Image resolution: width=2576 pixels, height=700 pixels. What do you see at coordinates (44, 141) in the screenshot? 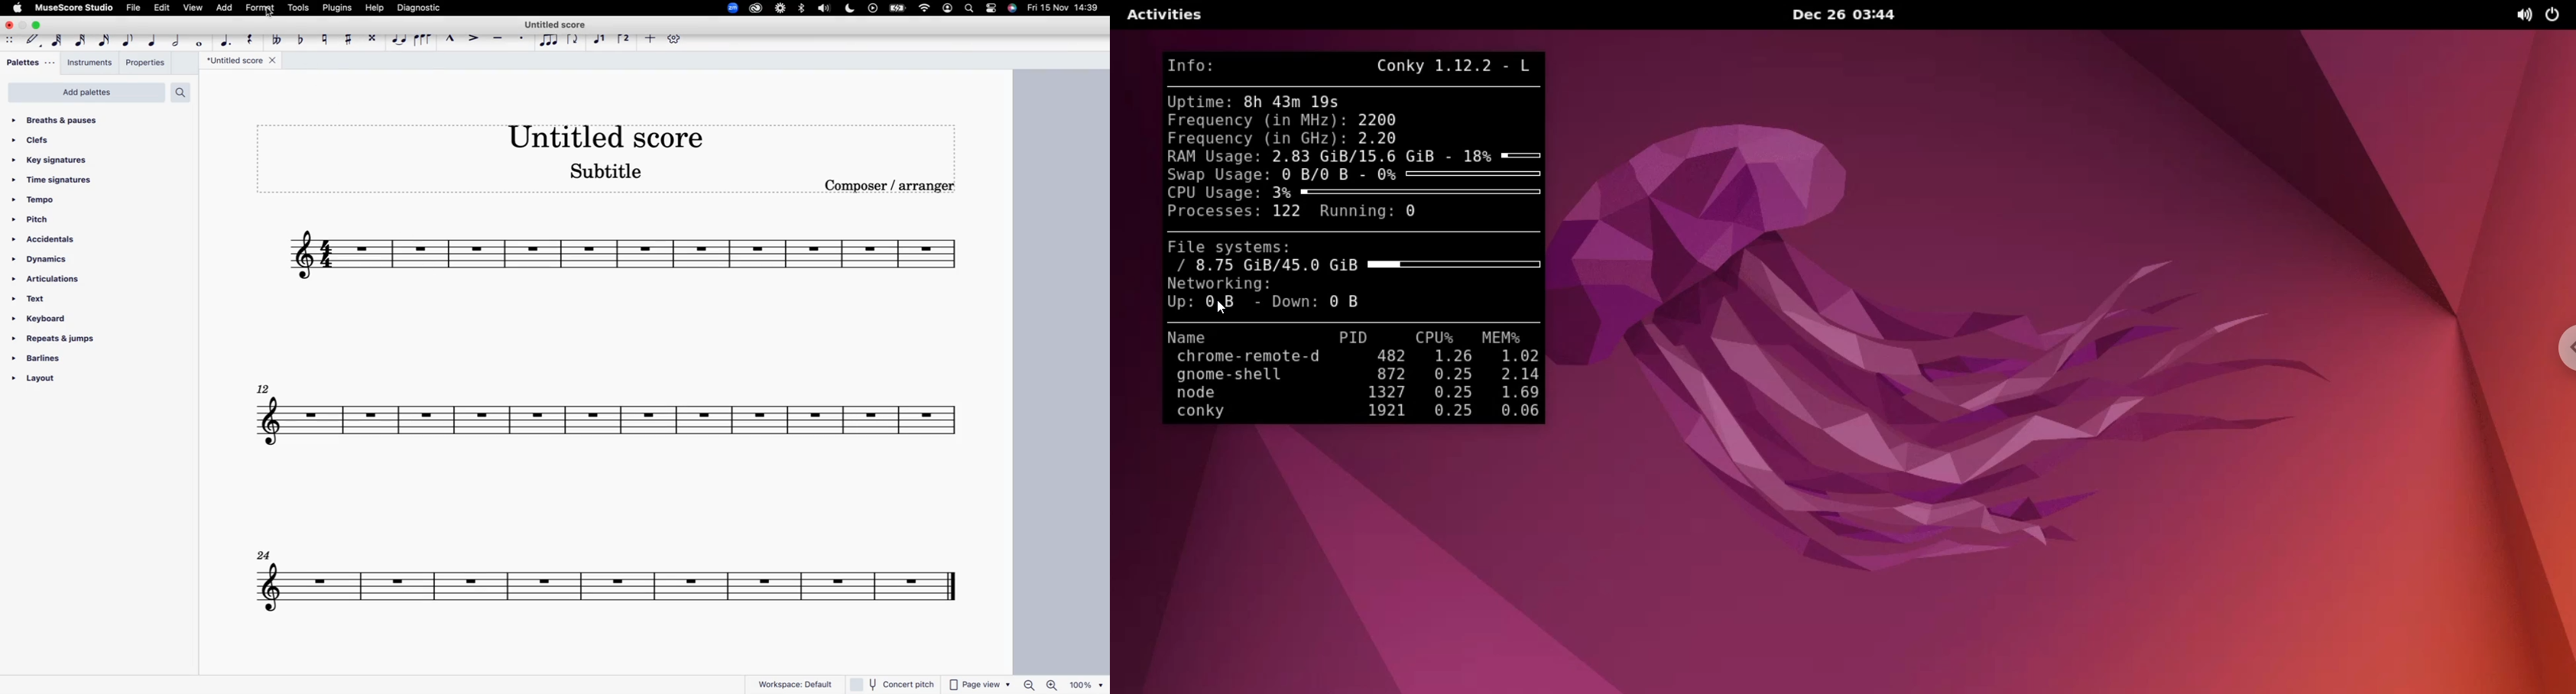
I see `clefs` at bounding box center [44, 141].